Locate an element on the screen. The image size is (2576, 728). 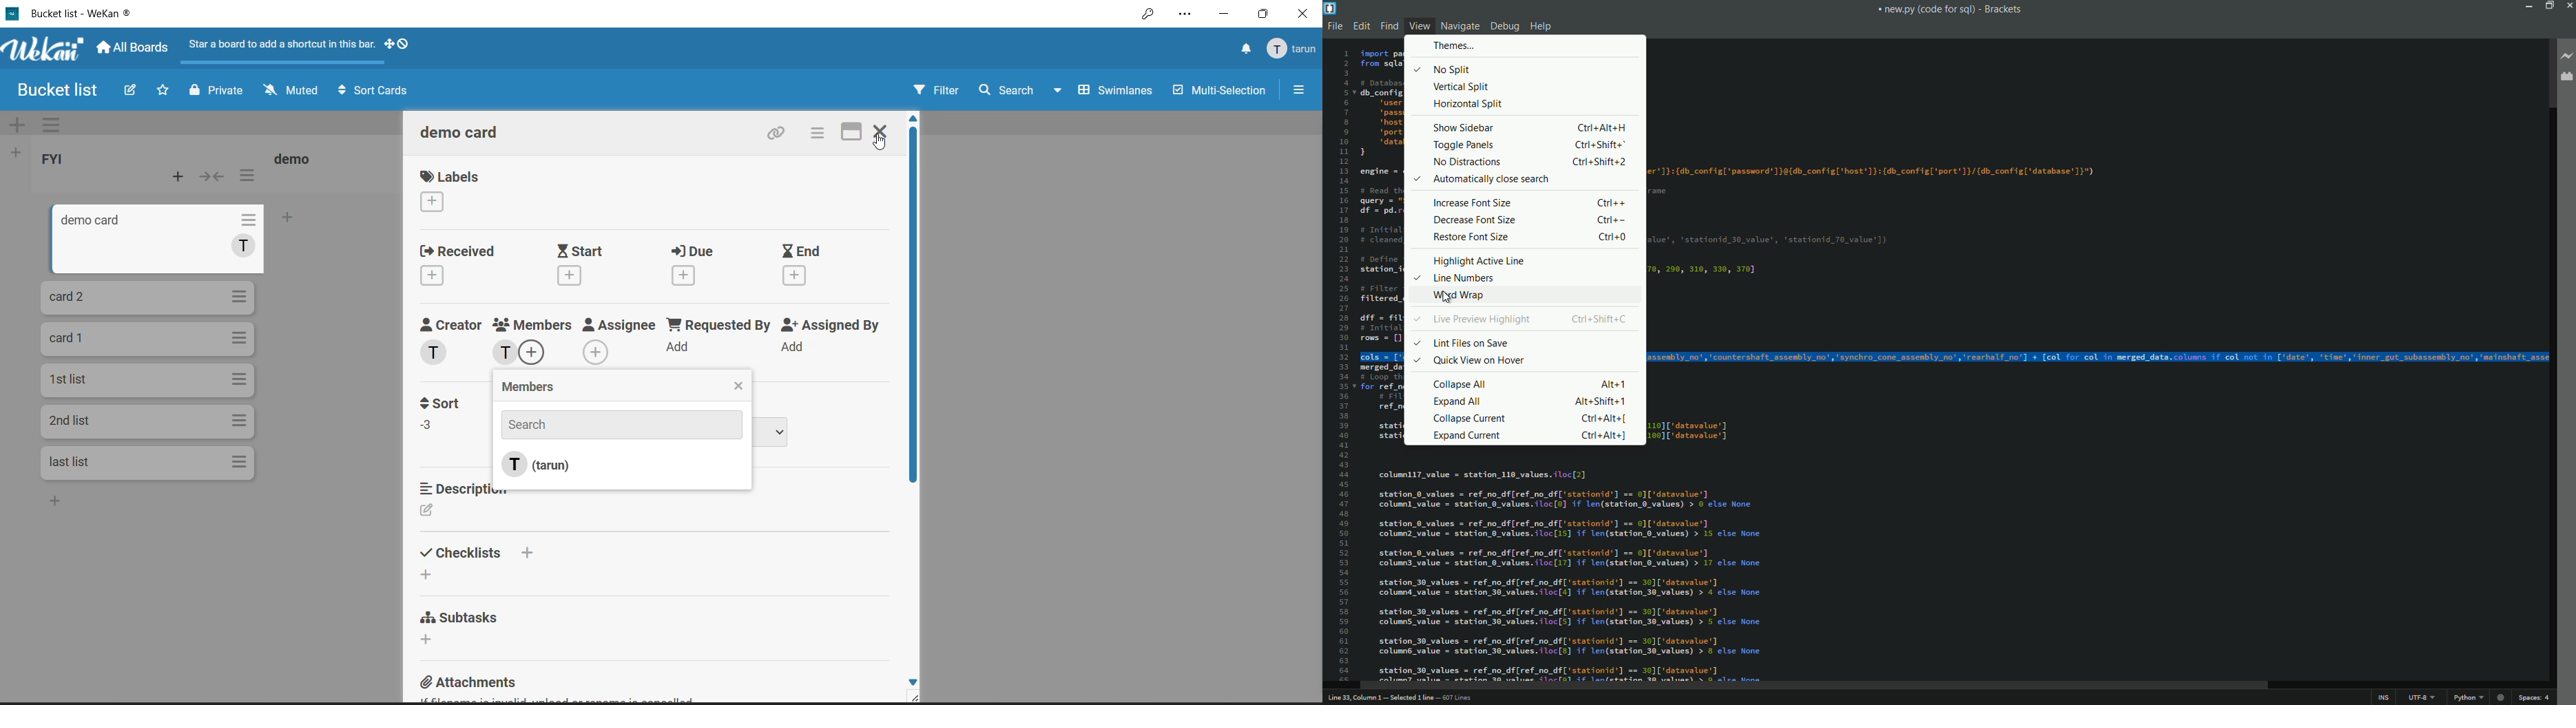
card bottom of list is located at coordinates (81, 461).